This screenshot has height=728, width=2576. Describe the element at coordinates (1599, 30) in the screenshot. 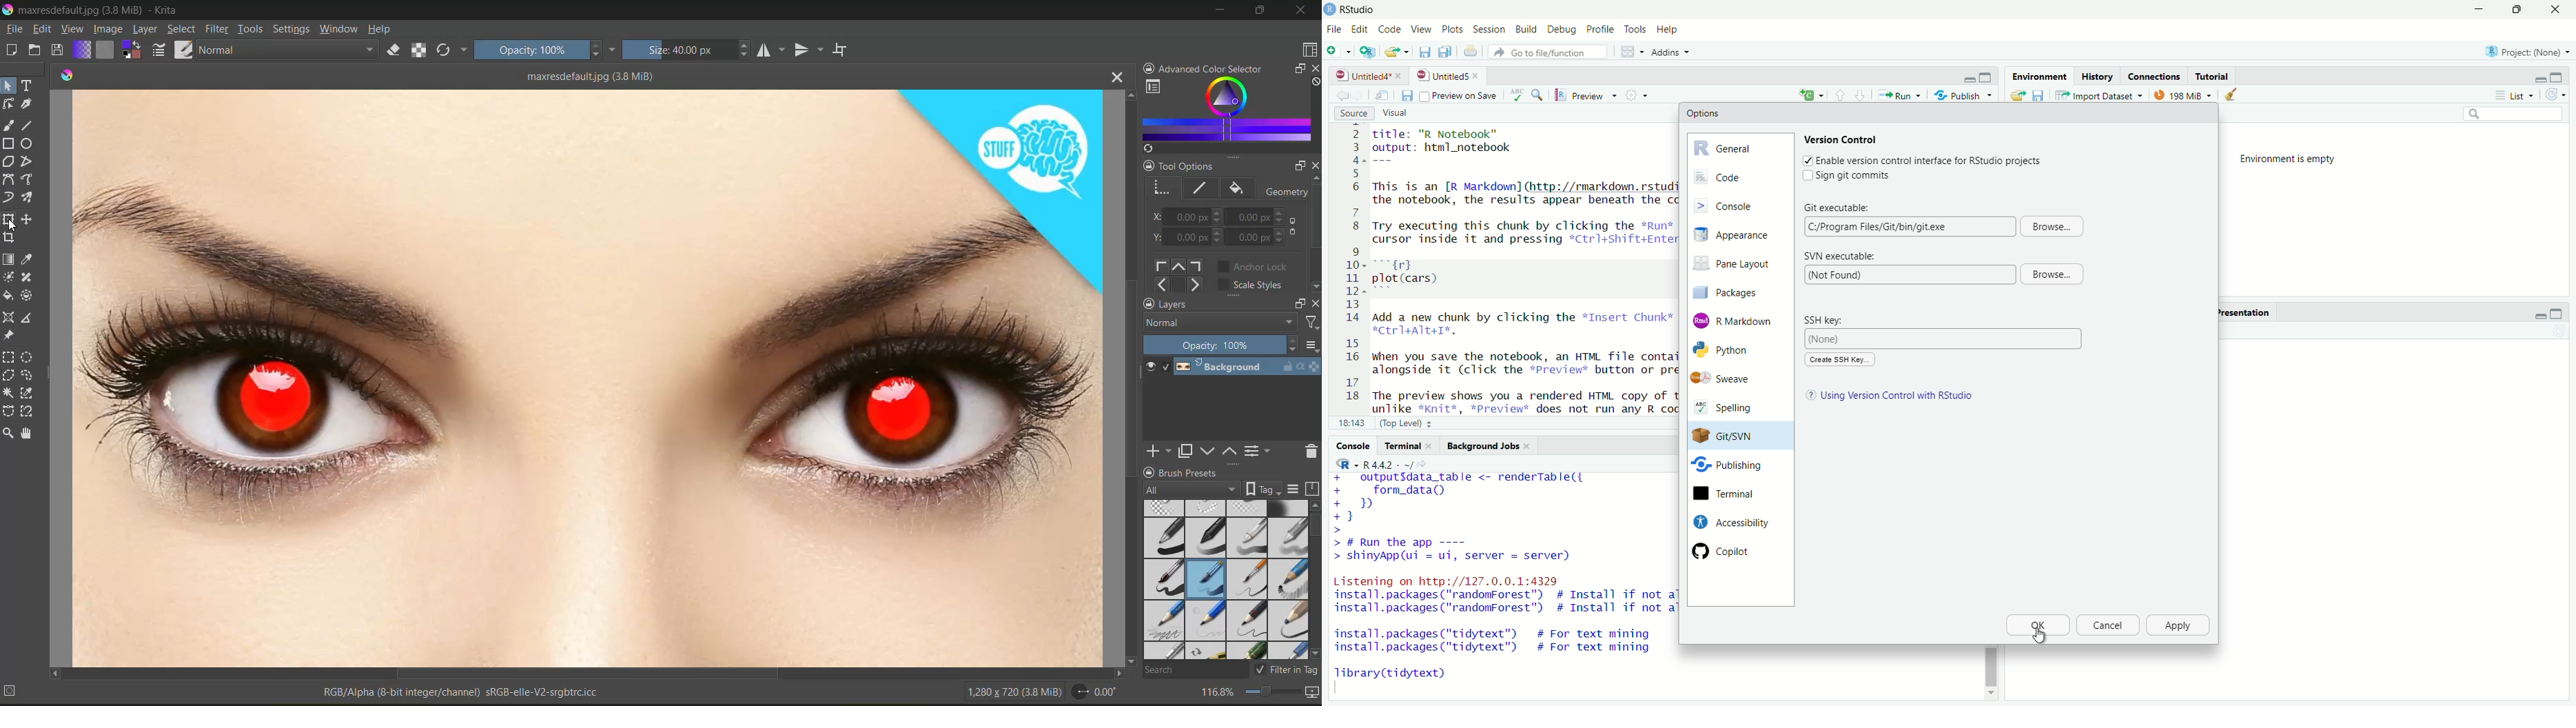

I see `Profile` at that location.